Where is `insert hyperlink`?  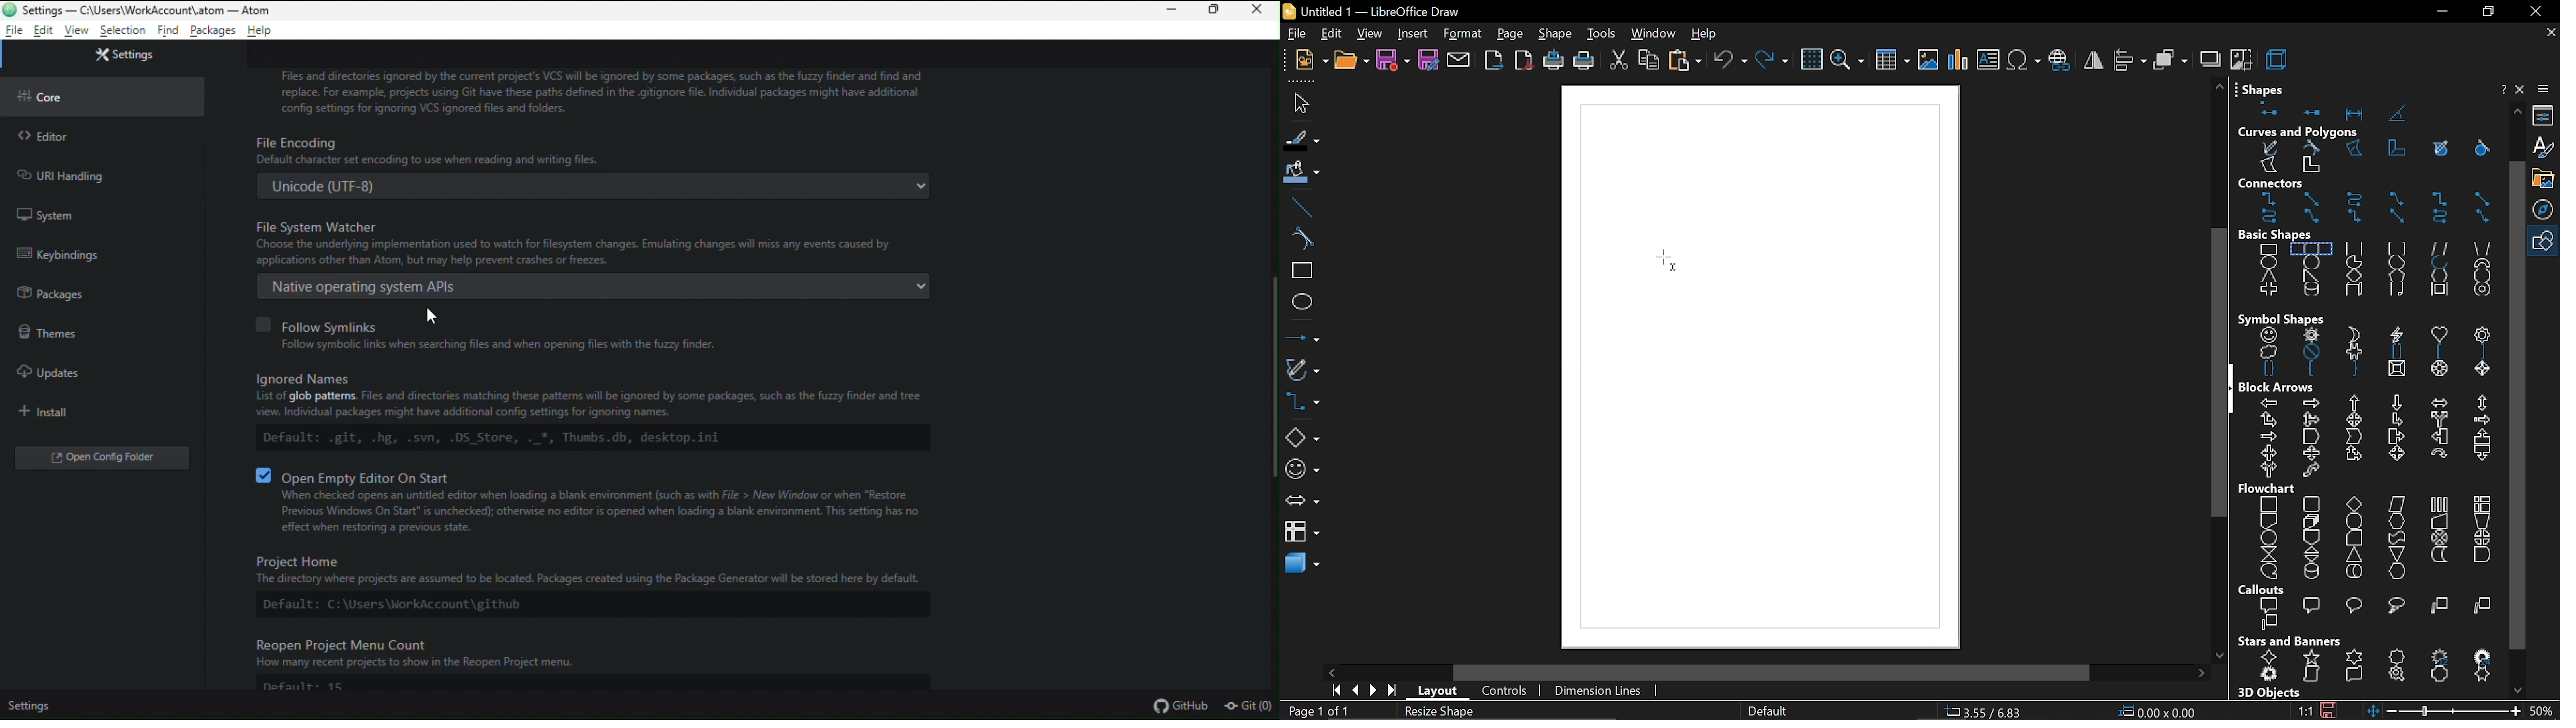 insert hyperlink is located at coordinates (2060, 61).